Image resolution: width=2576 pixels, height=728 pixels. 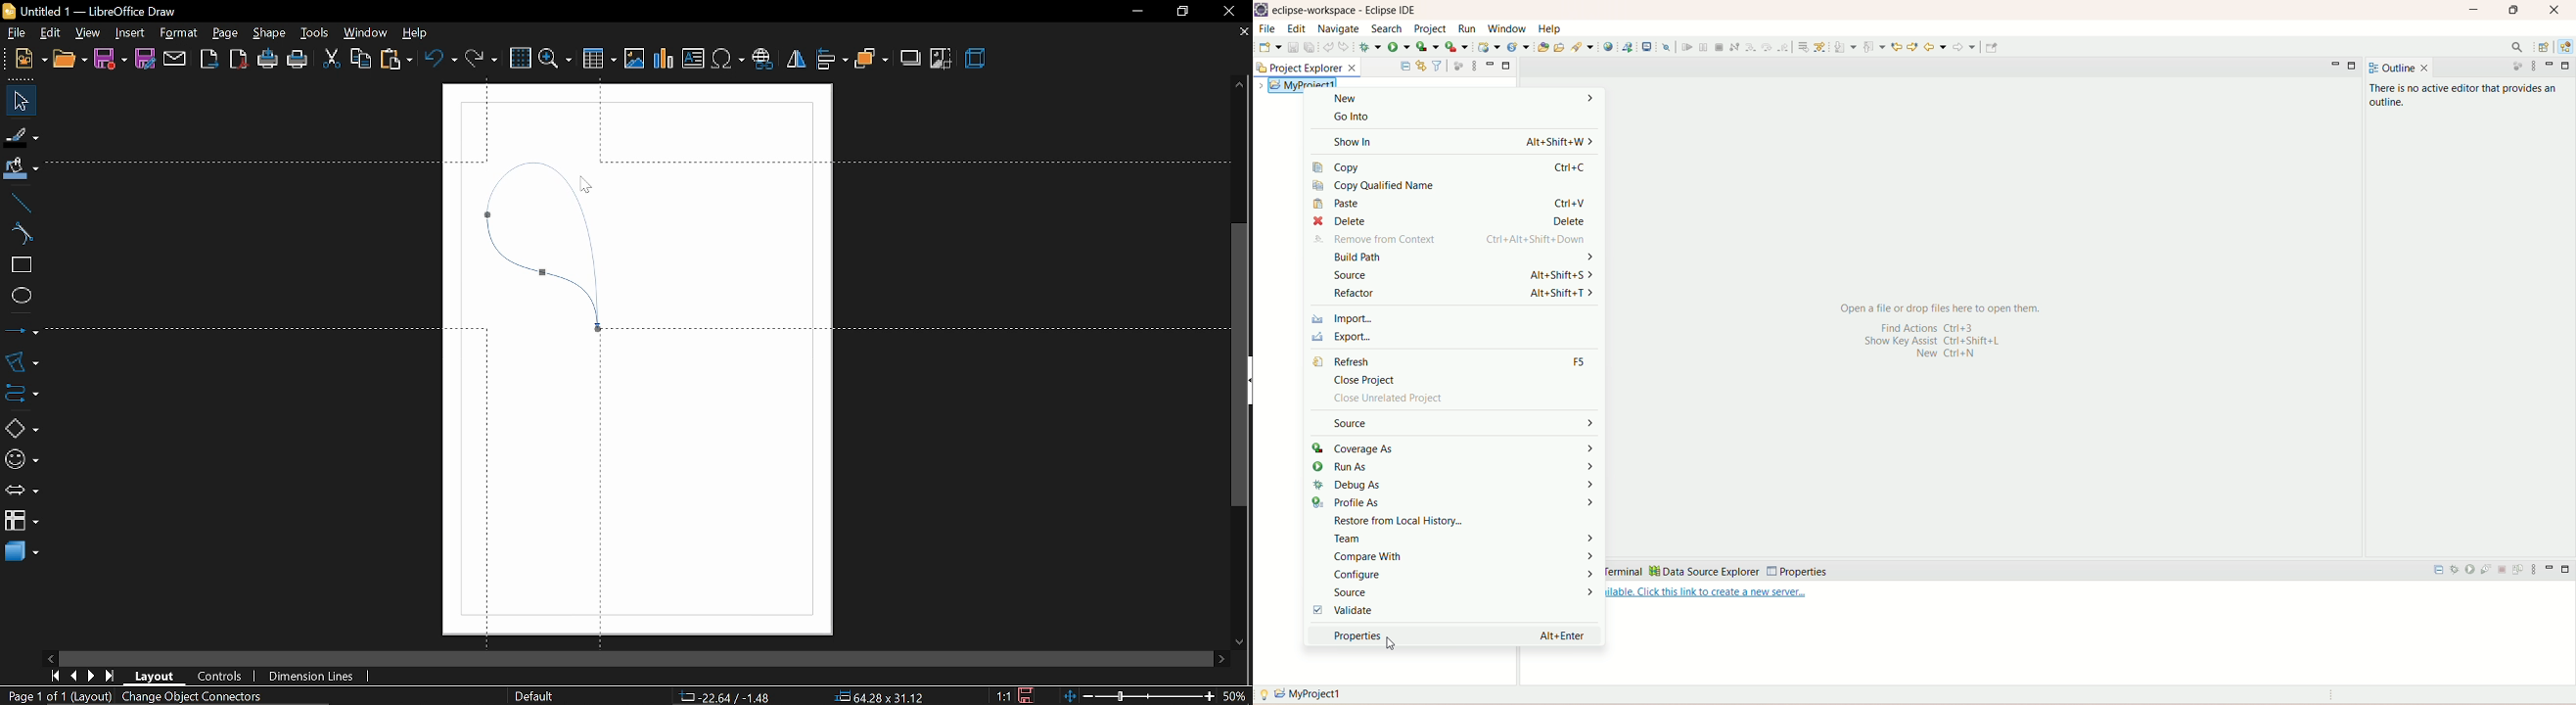 What do you see at coordinates (225, 30) in the screenshot?
I see `page` at bounding box center [225, 30].